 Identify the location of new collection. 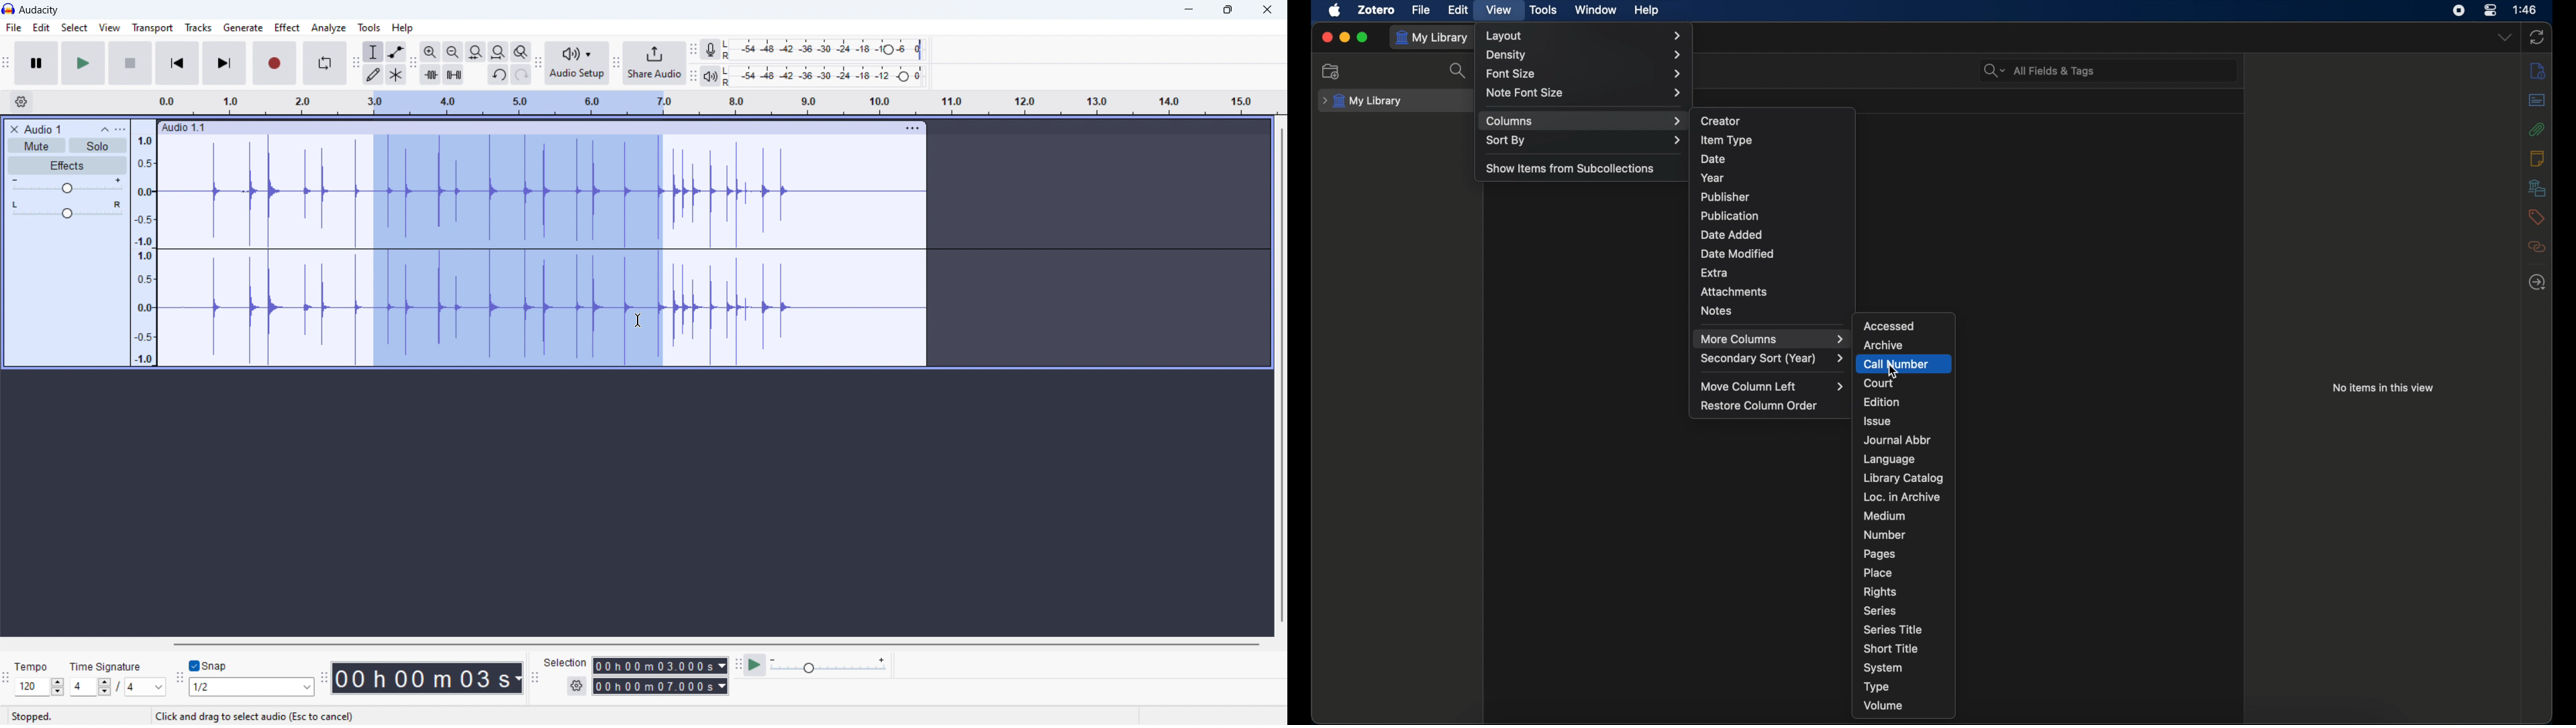
(1331, 70).